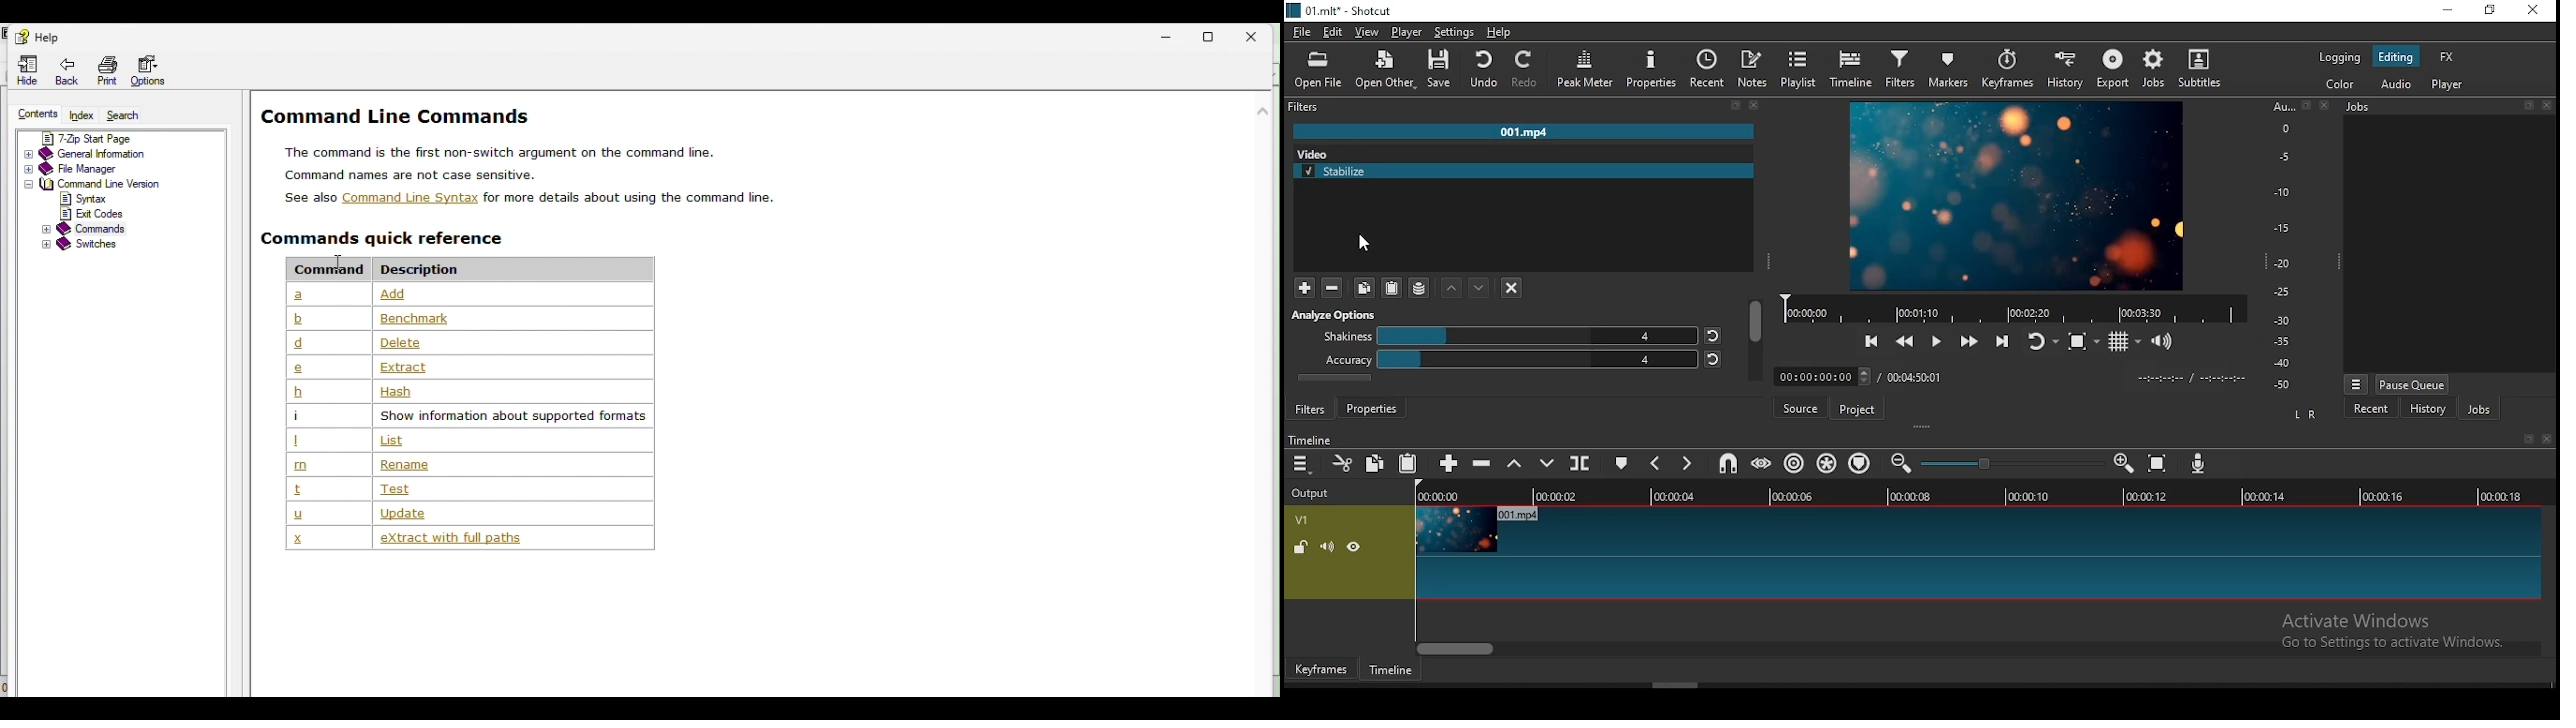  I want to click on text, so click(414, 175).